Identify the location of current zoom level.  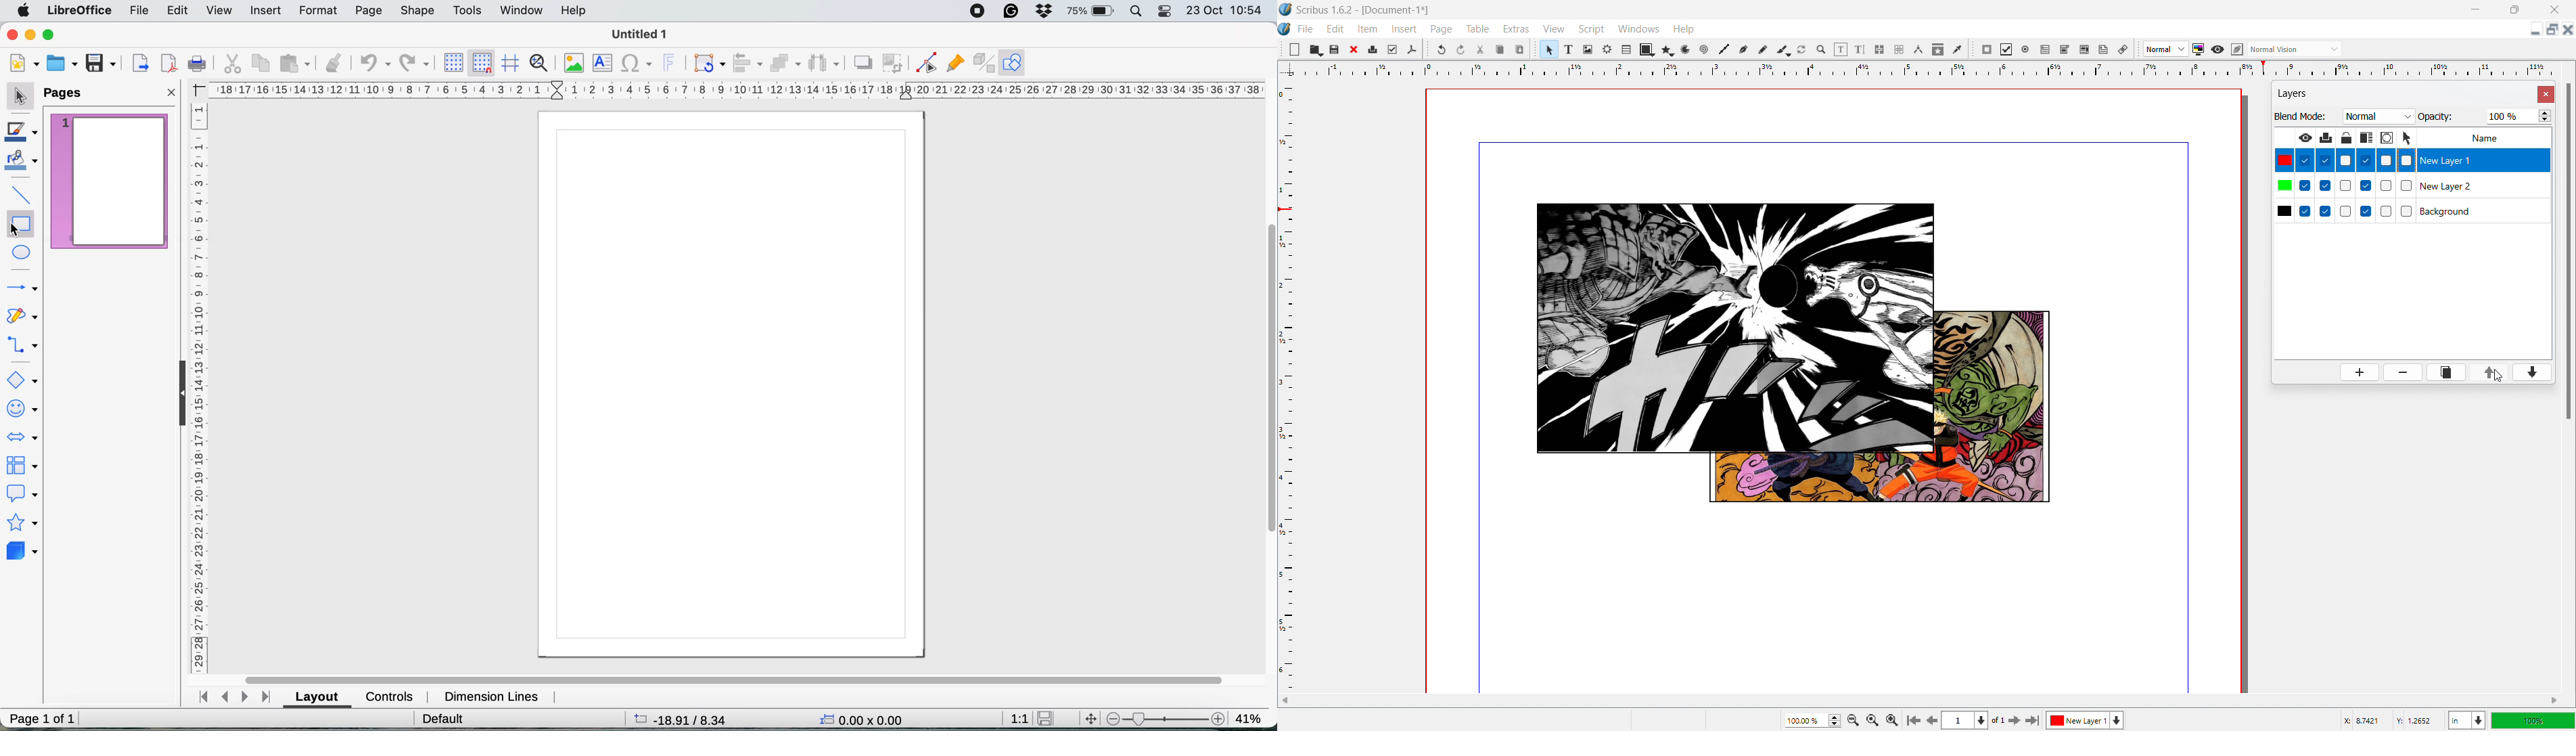
(1812, 720).